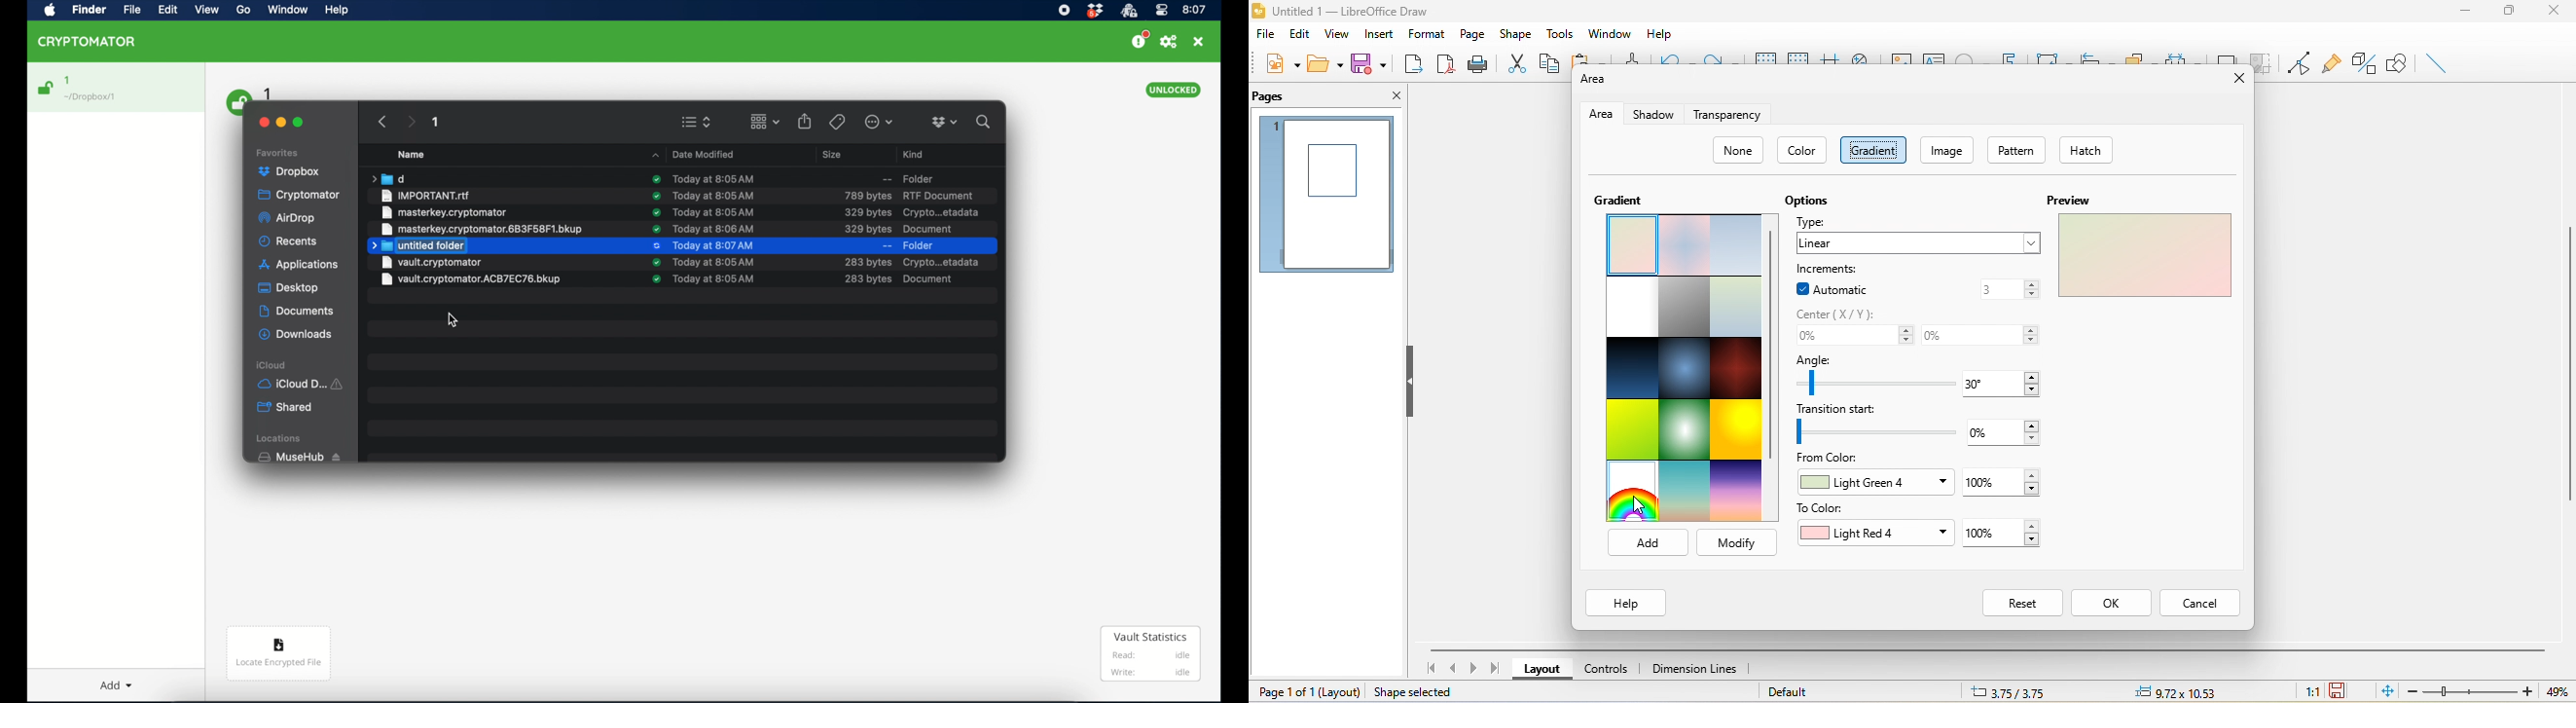  I want to click on edit, so click(1299, 35).